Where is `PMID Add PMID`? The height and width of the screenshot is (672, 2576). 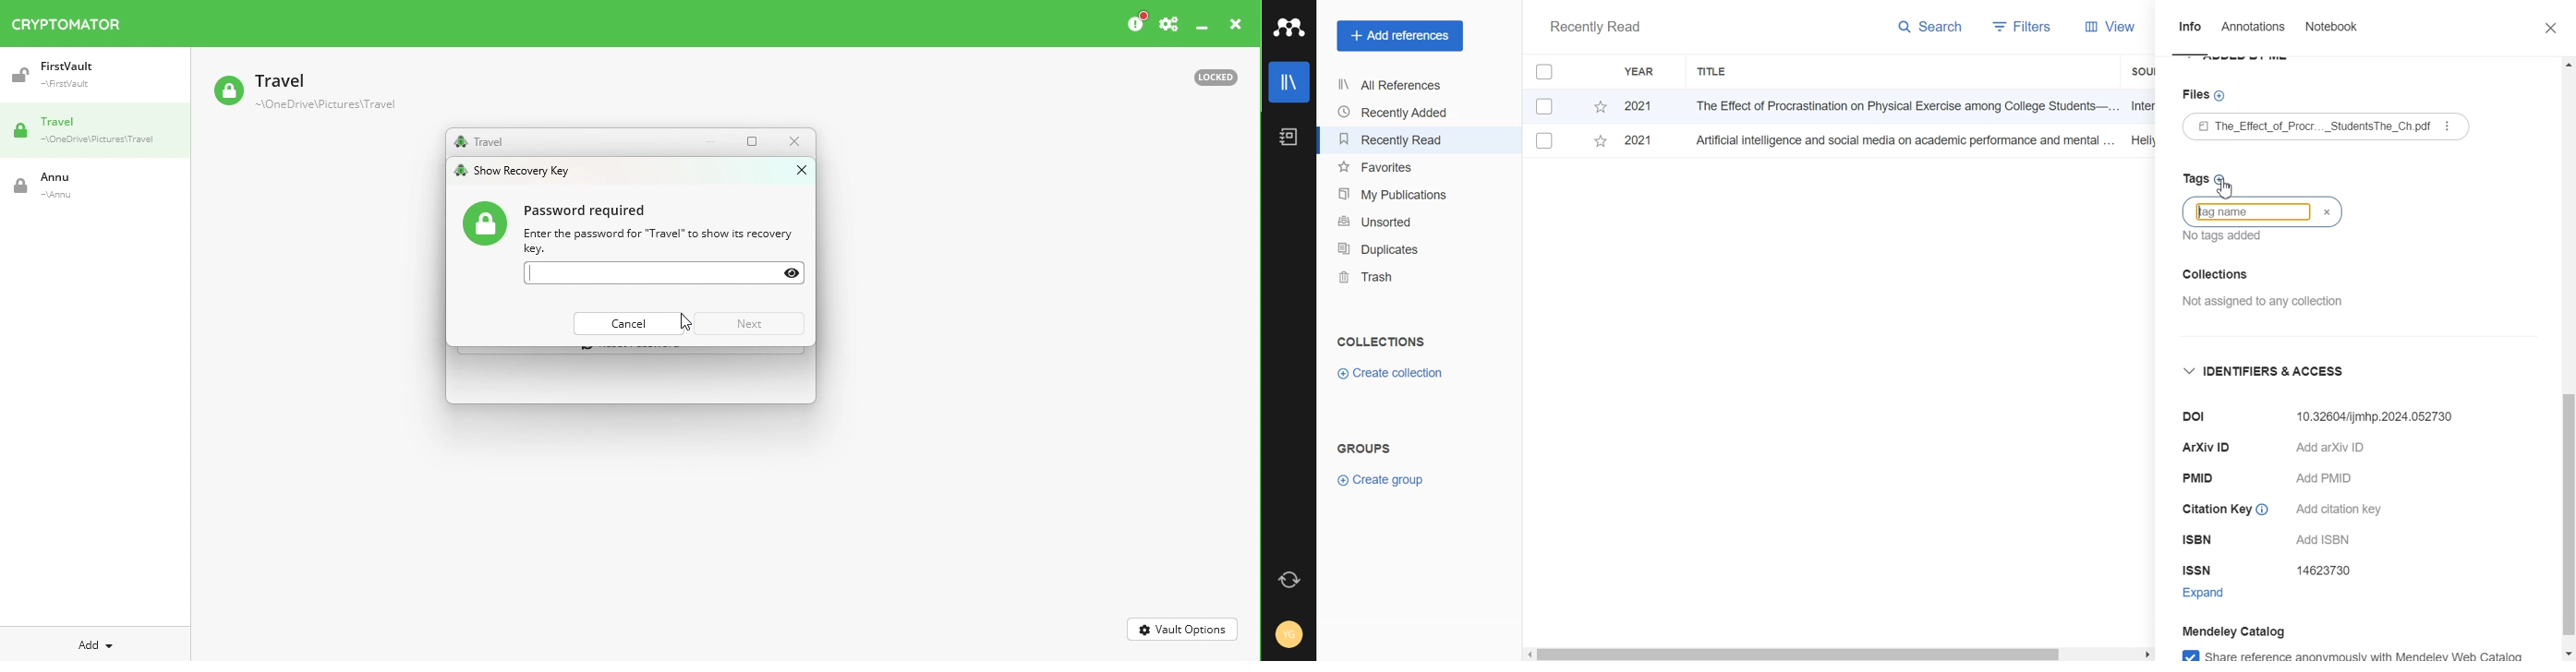 PMID Add PMID is located at coordinates (2271, 479).